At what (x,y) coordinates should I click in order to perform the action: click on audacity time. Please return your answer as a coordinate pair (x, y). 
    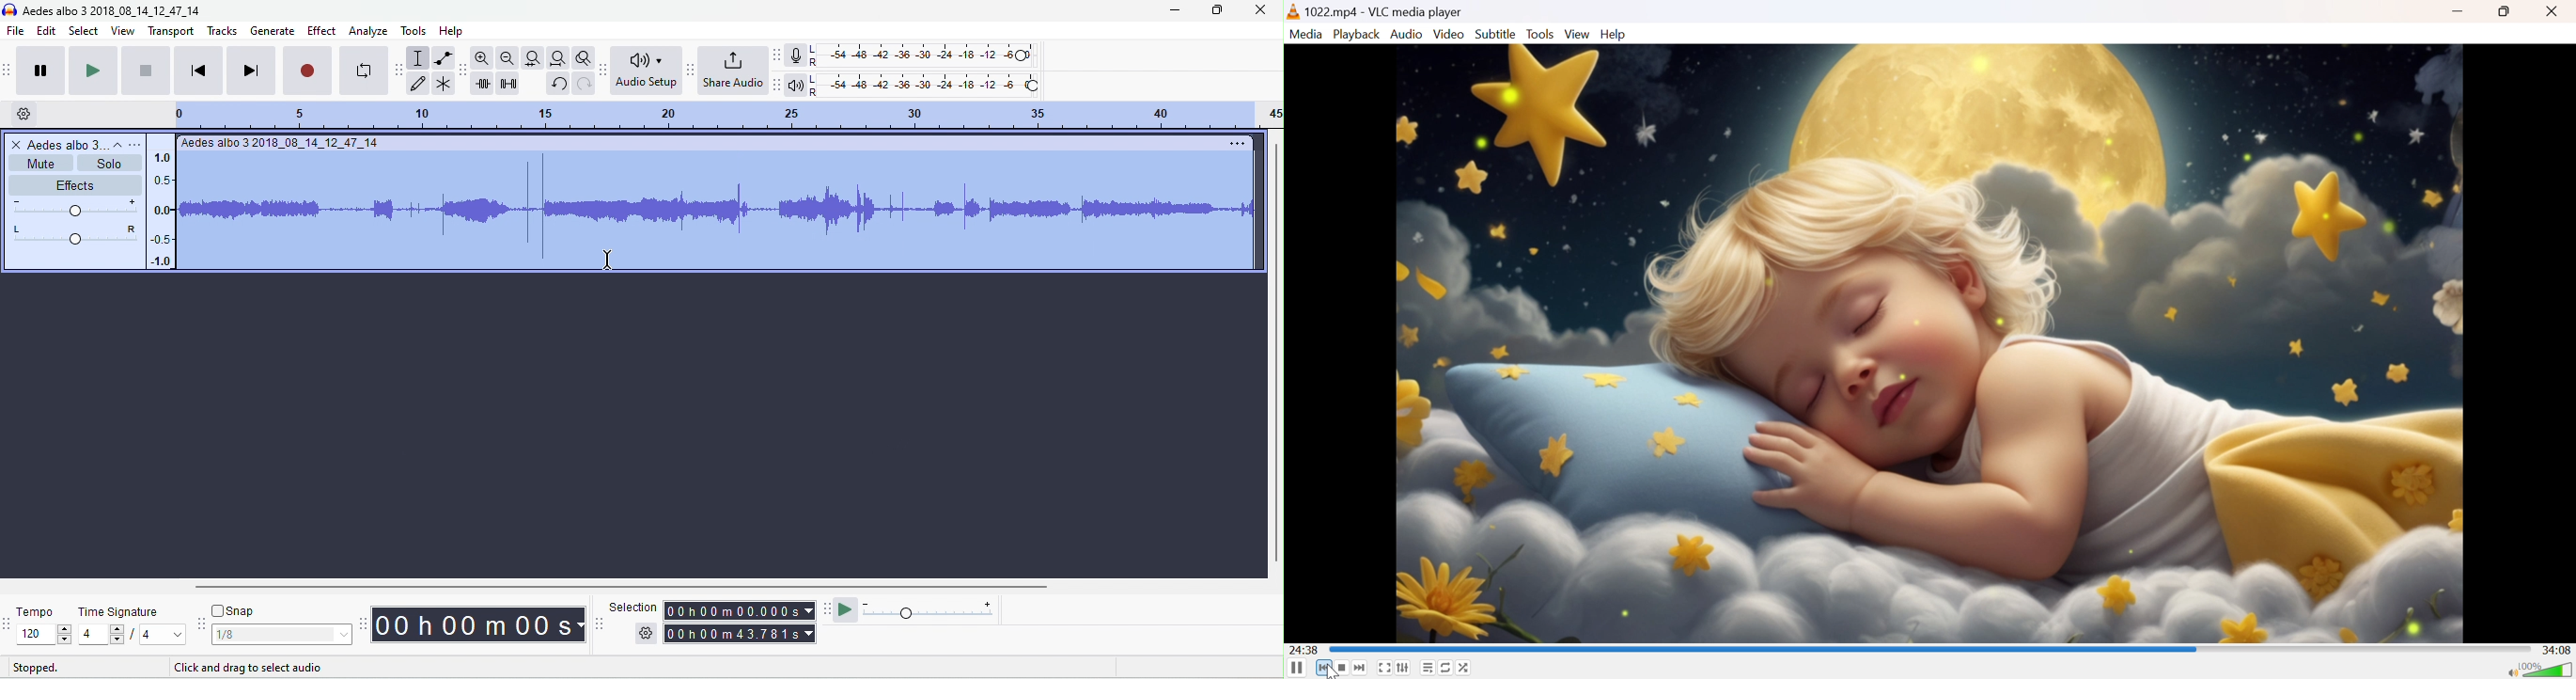
    Looking at the image, I should click on (479, 625).